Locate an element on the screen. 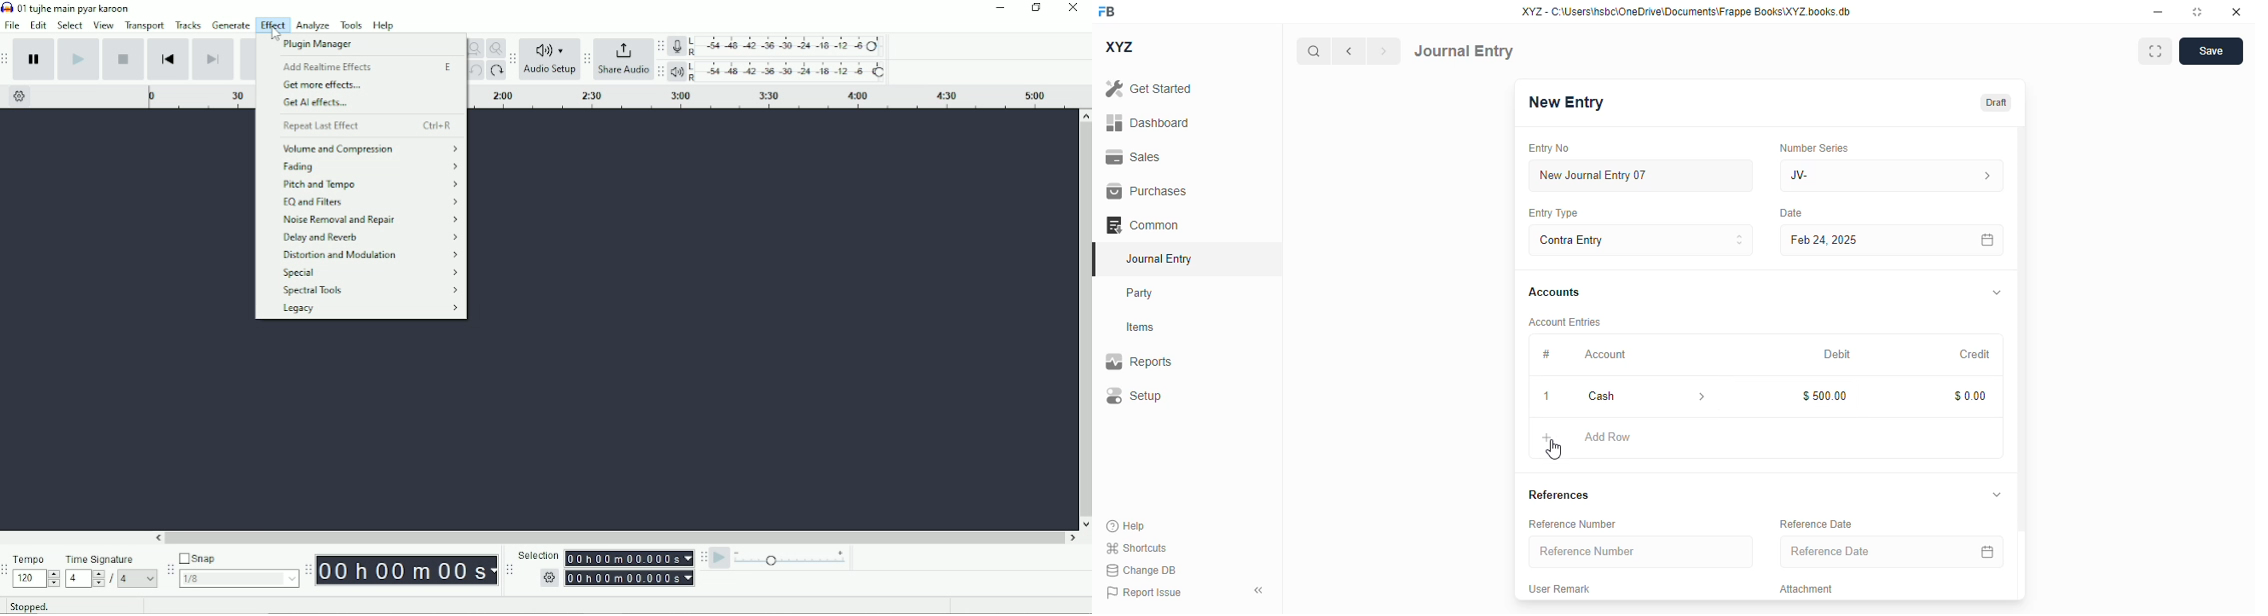  save is located at coordinates (2211, 51).